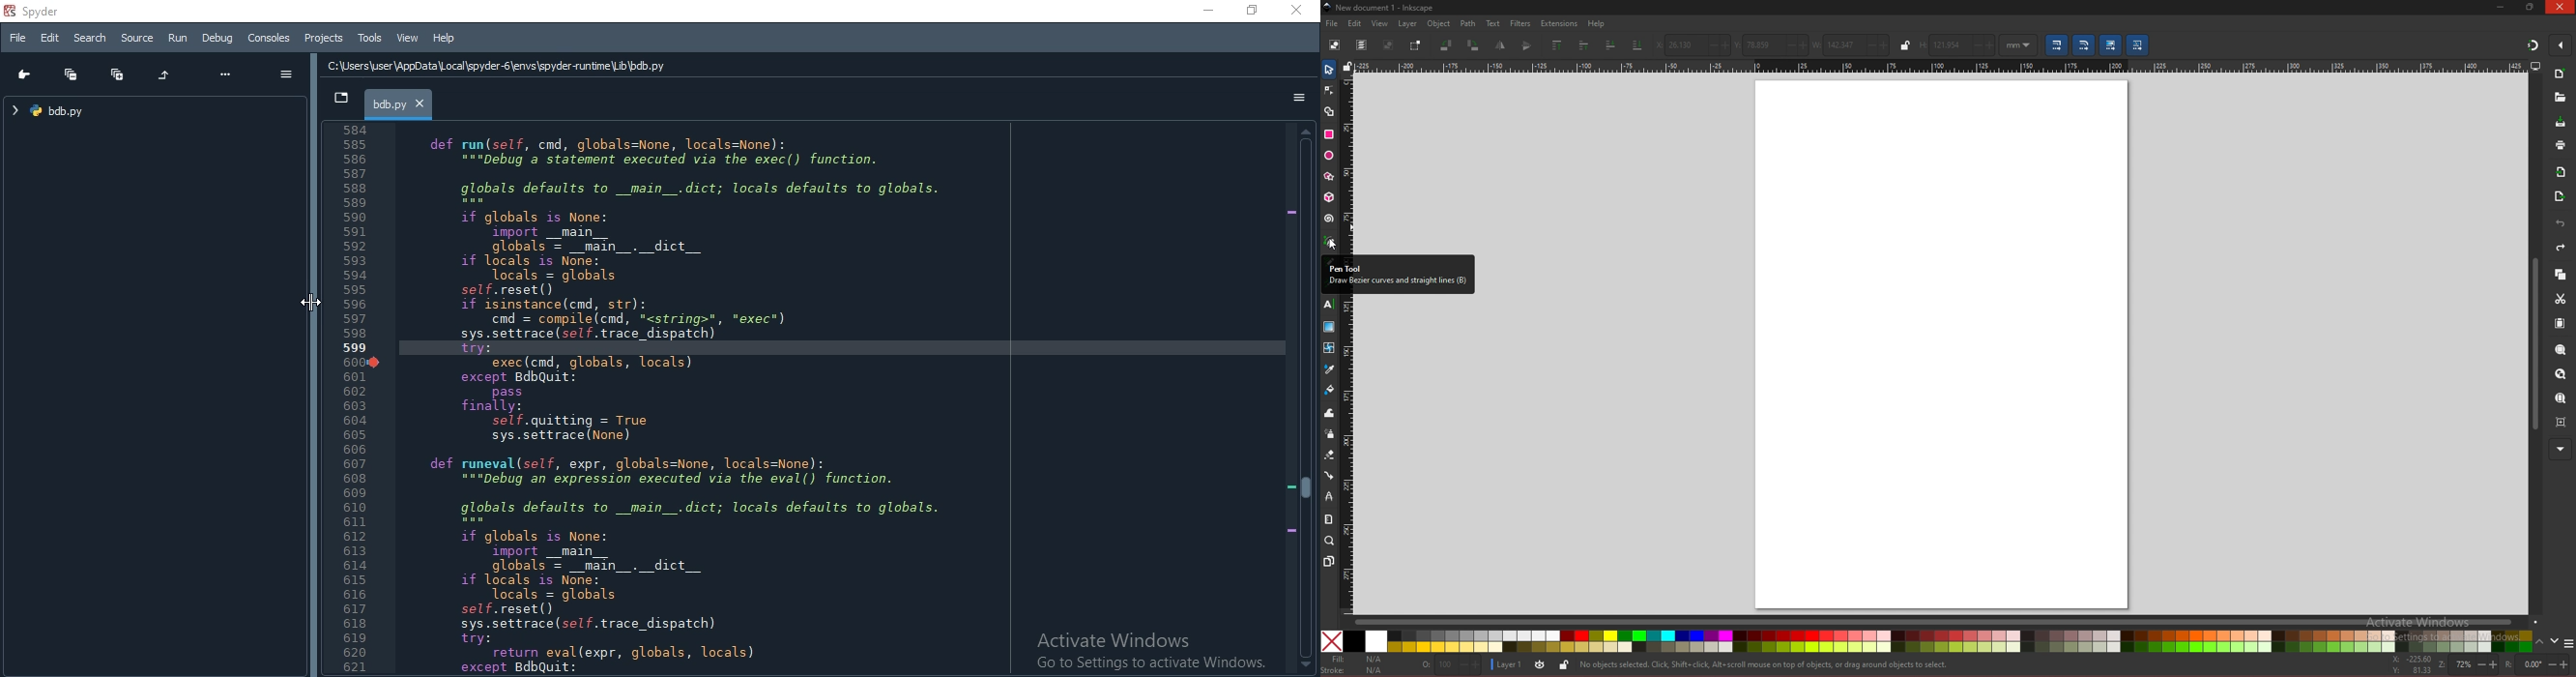  What do you see at coordinates (1441, 24) in the screenshot?
I see `object` at bounding box center [1441, 24].